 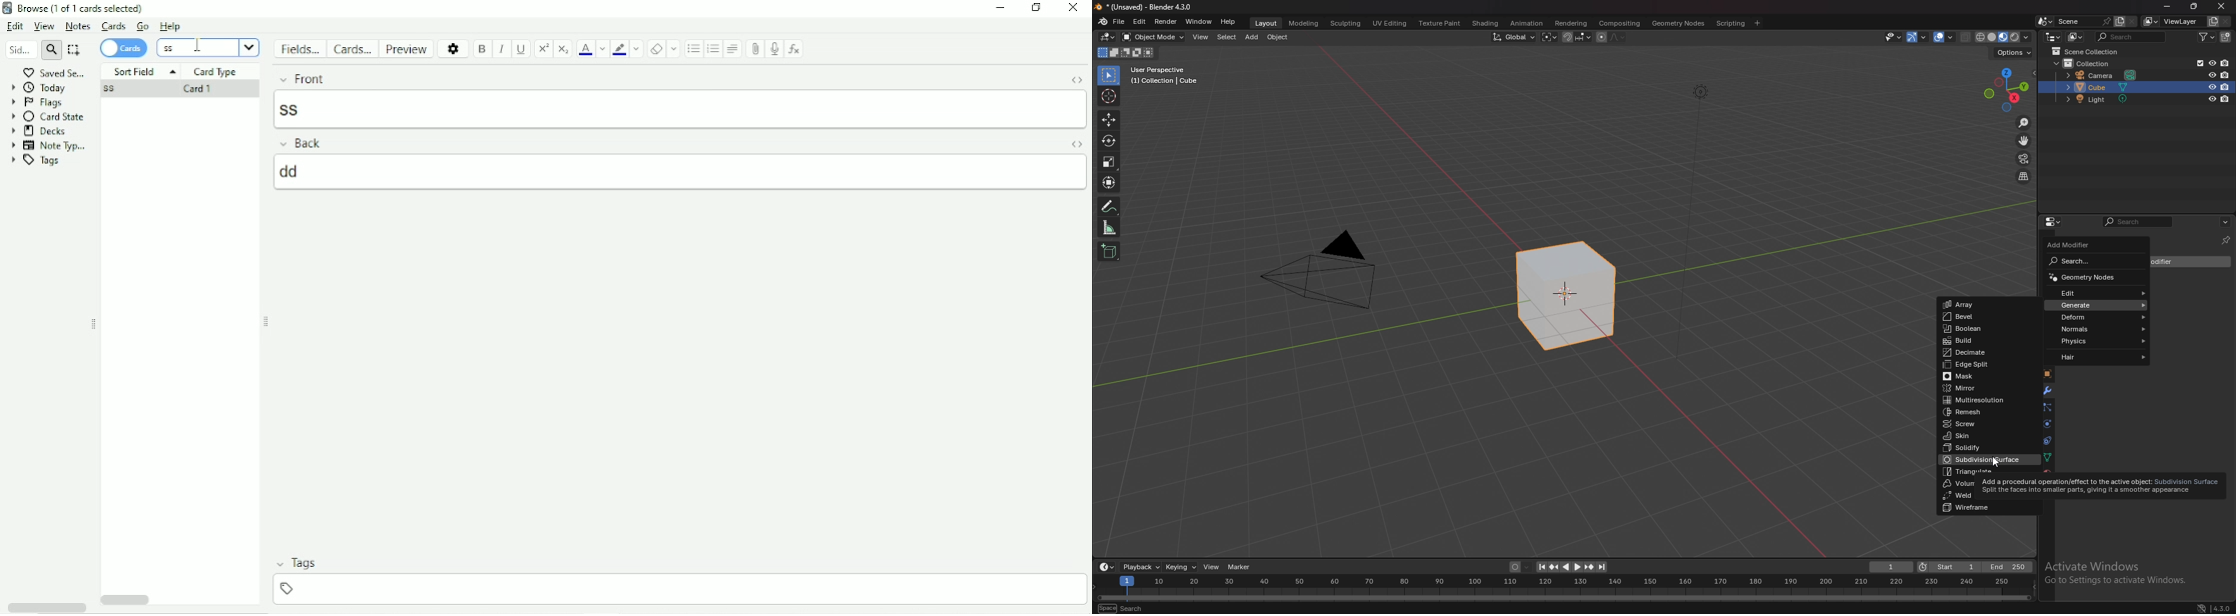 I want to click on use a preset viewport, so click(x=2008, y=90).